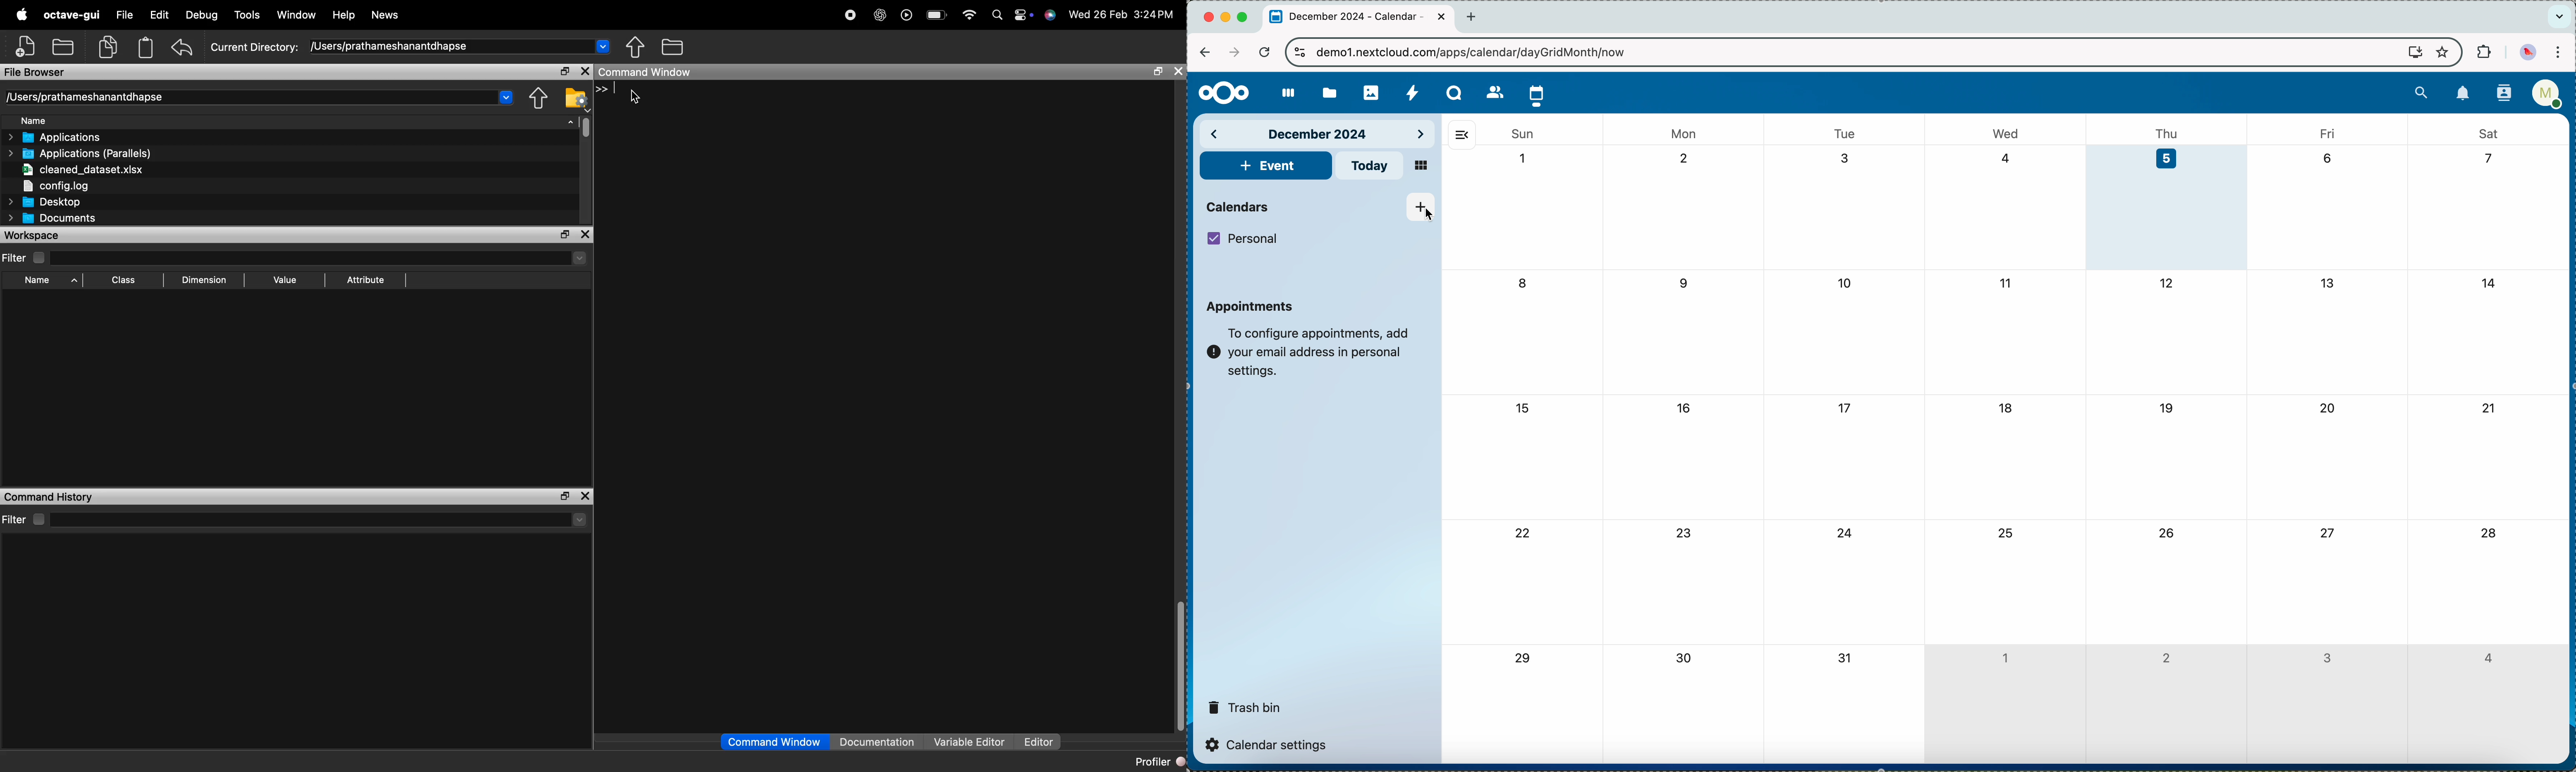 This screenshot has height=784, width=2576. What do you see at coordinates (2488, 133) in the screenshot?
I see `sat` at bounding box center [2488, 133].